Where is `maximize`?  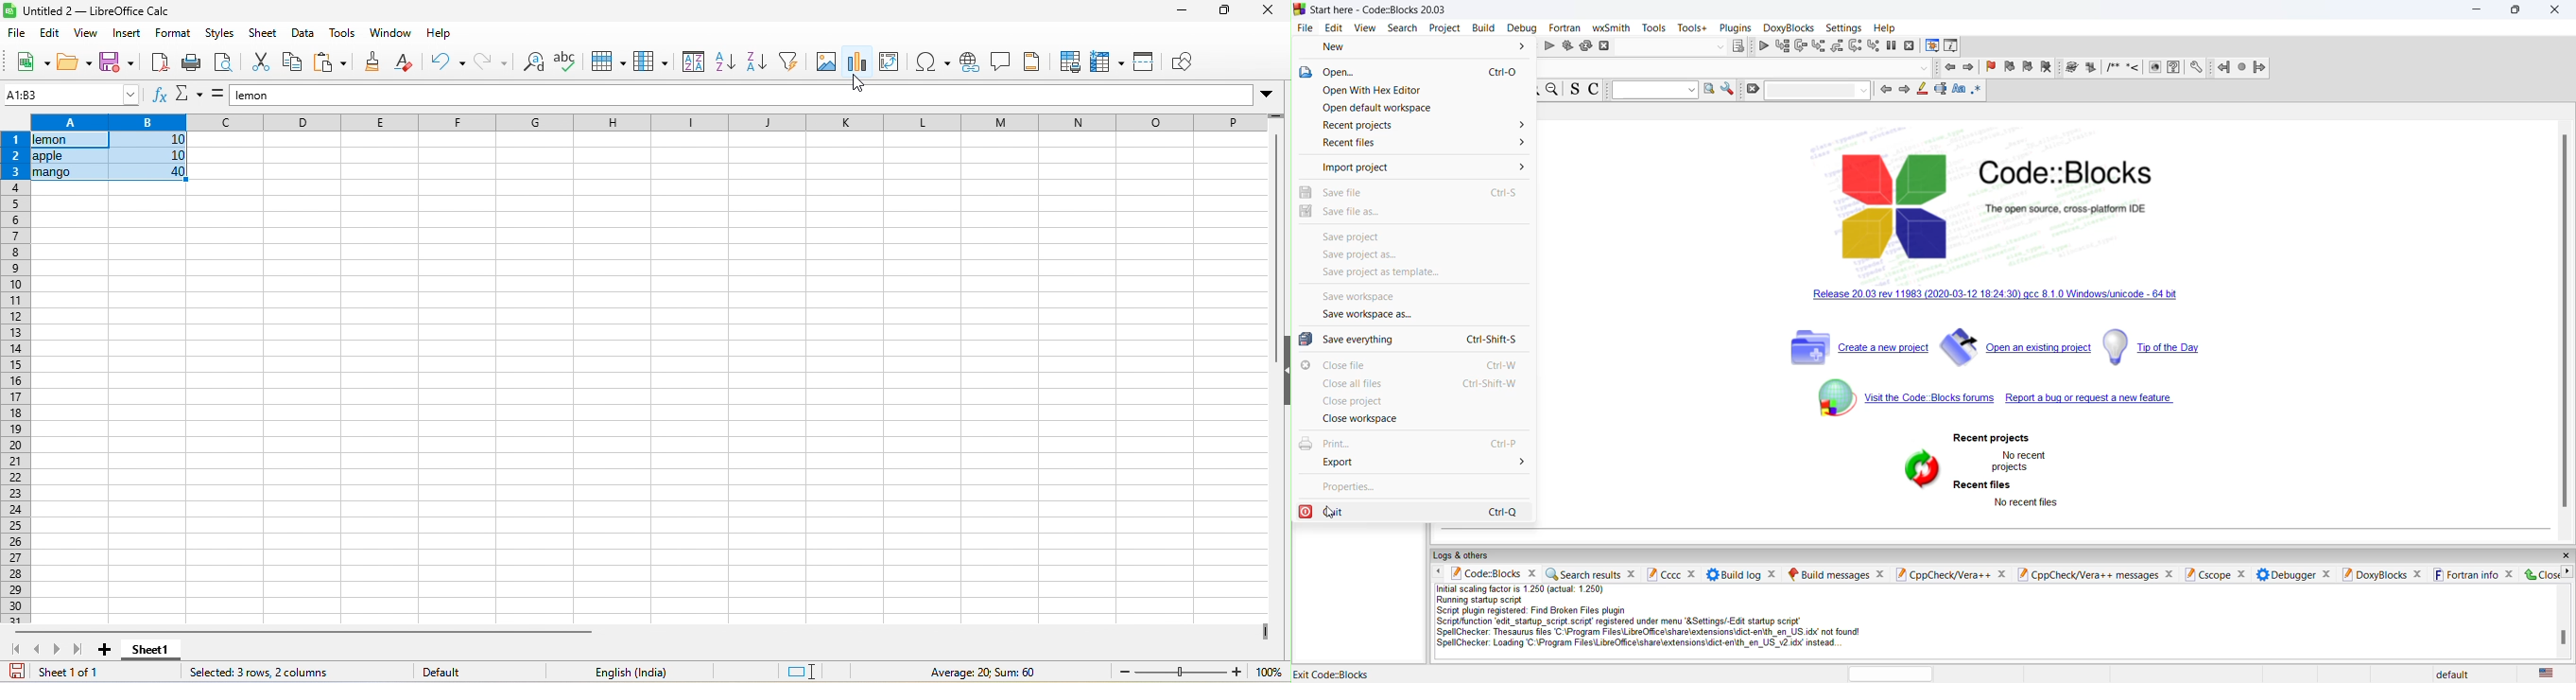 maximize is located at coordinates (1221, 11).